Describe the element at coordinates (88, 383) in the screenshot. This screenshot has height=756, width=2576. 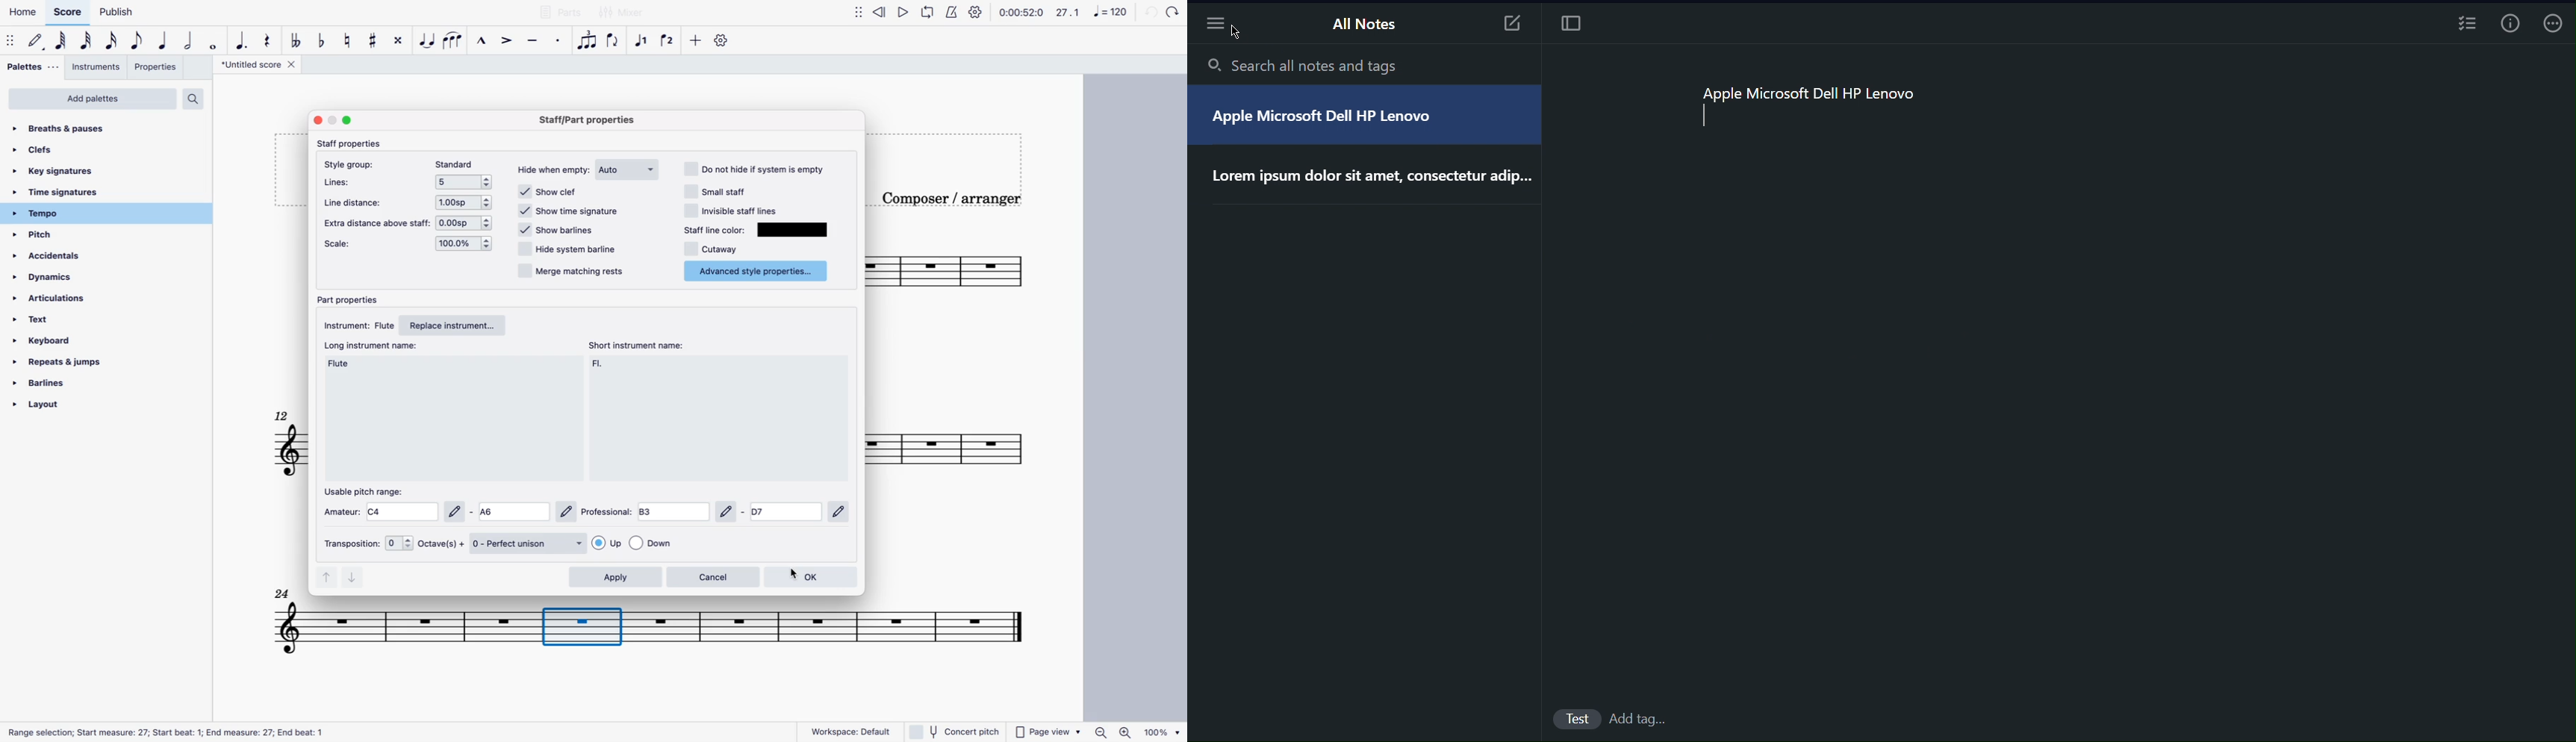
I see `barlines` at that location.